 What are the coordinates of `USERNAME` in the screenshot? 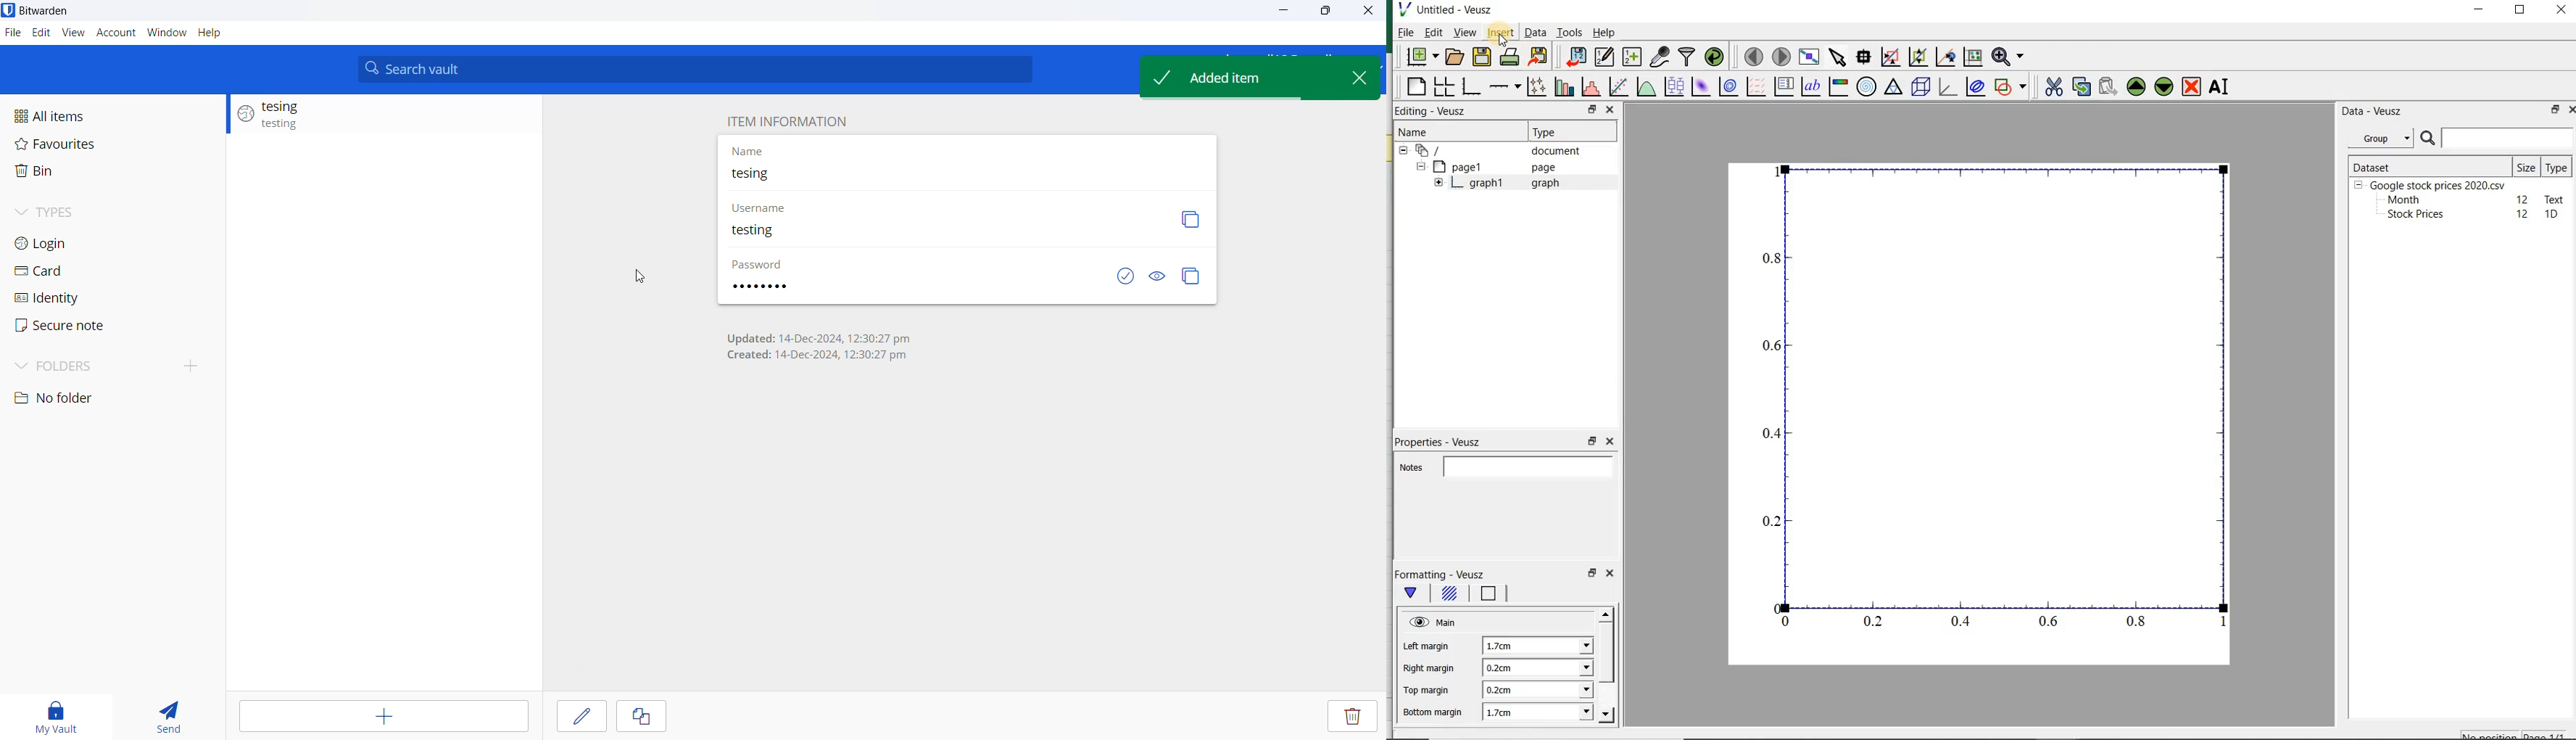 It's located at (758, 211).